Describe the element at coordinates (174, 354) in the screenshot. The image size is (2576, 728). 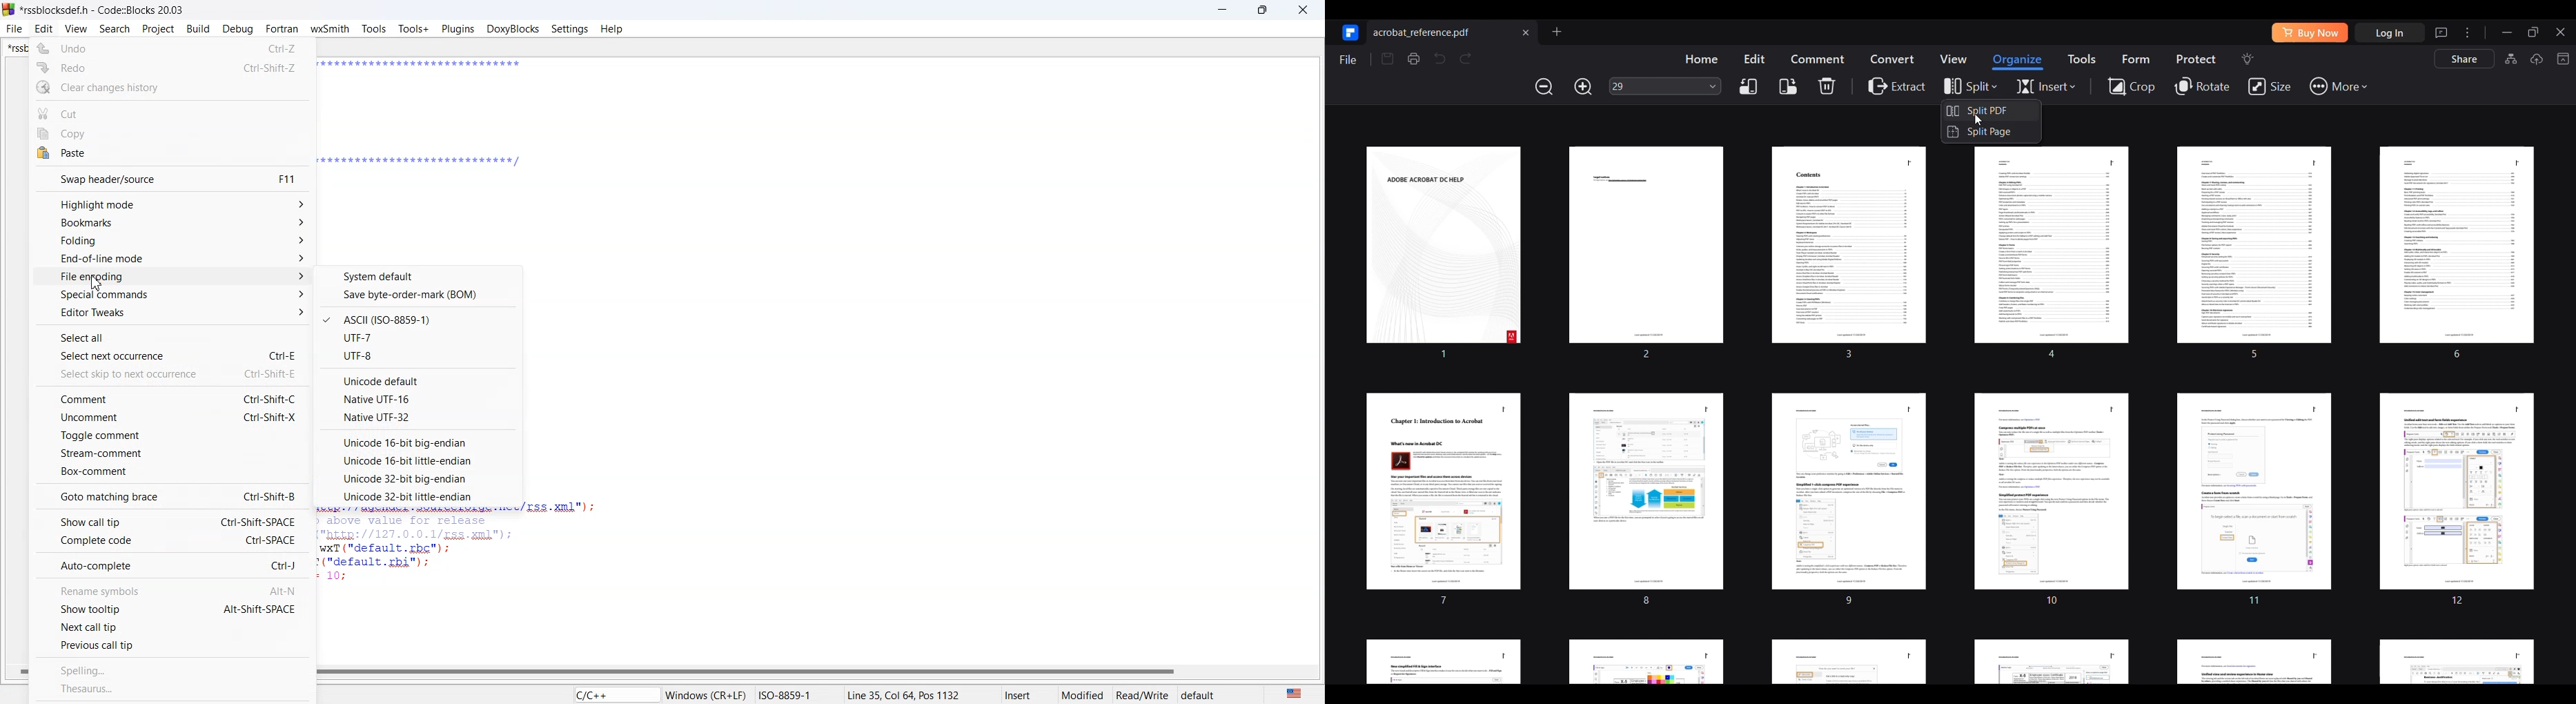
I see `Select next occurrence` at that location.